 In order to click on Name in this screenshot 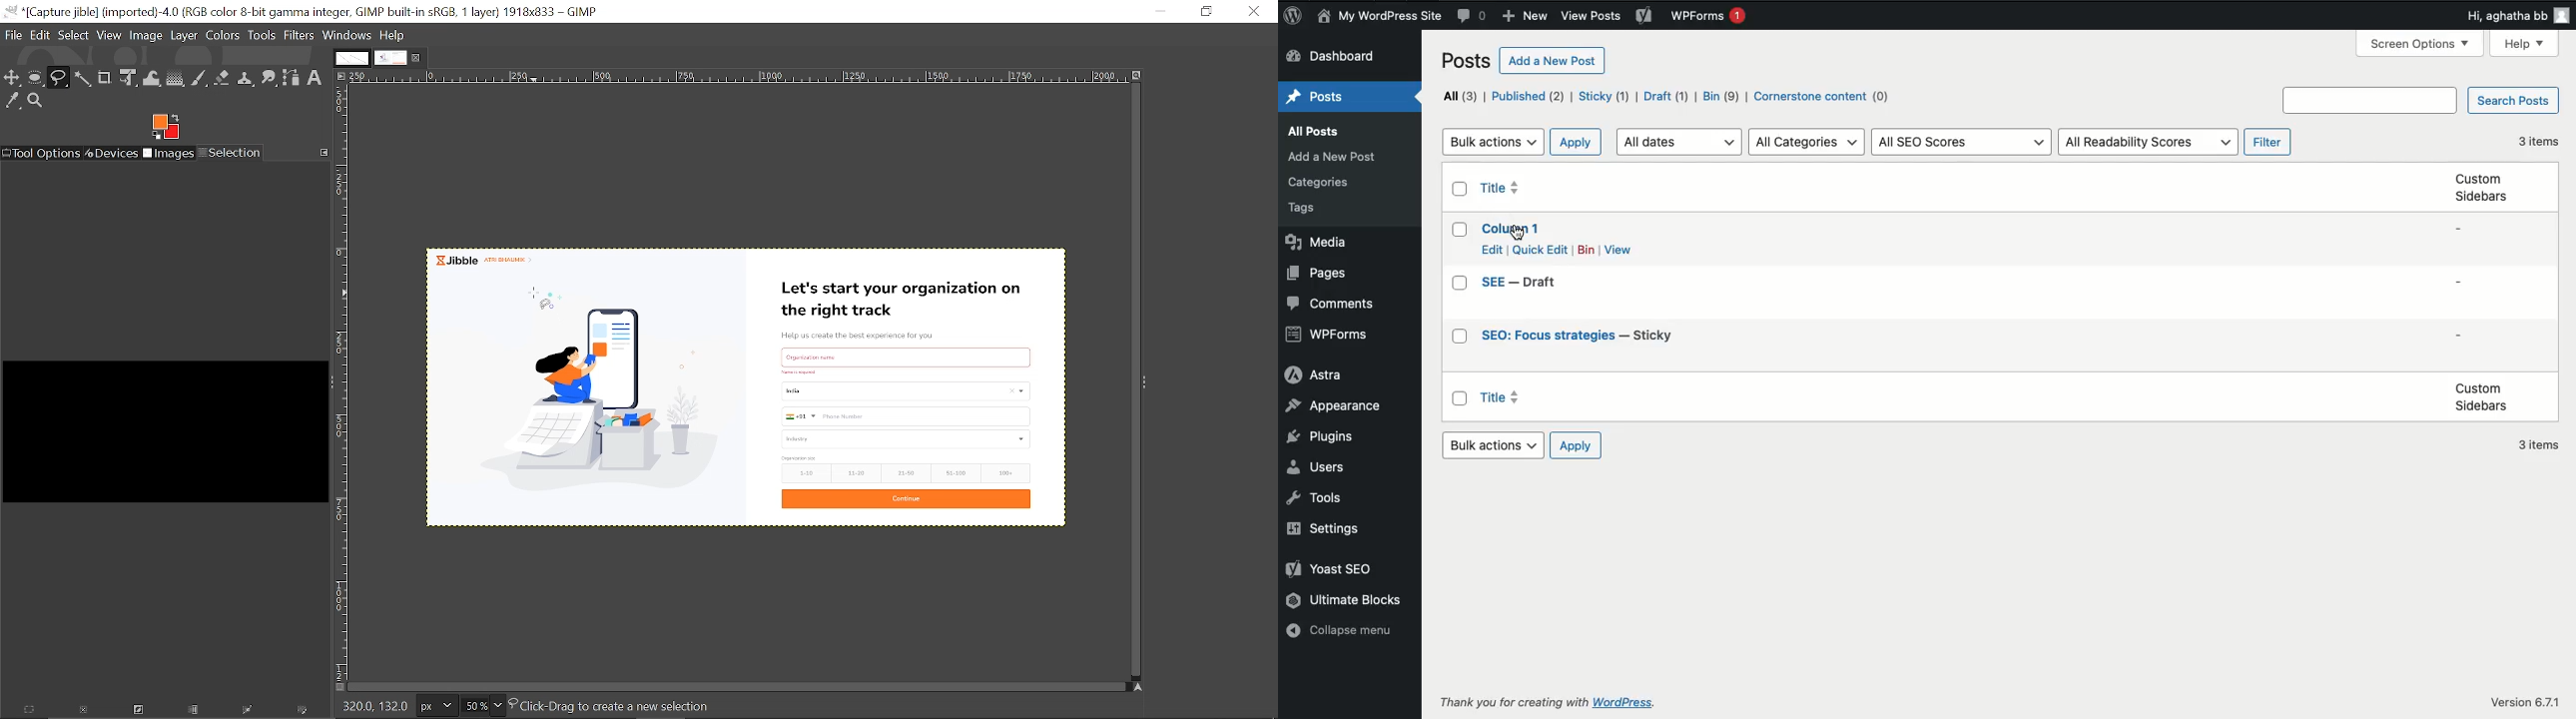, I will do `click(1379, 16)`.